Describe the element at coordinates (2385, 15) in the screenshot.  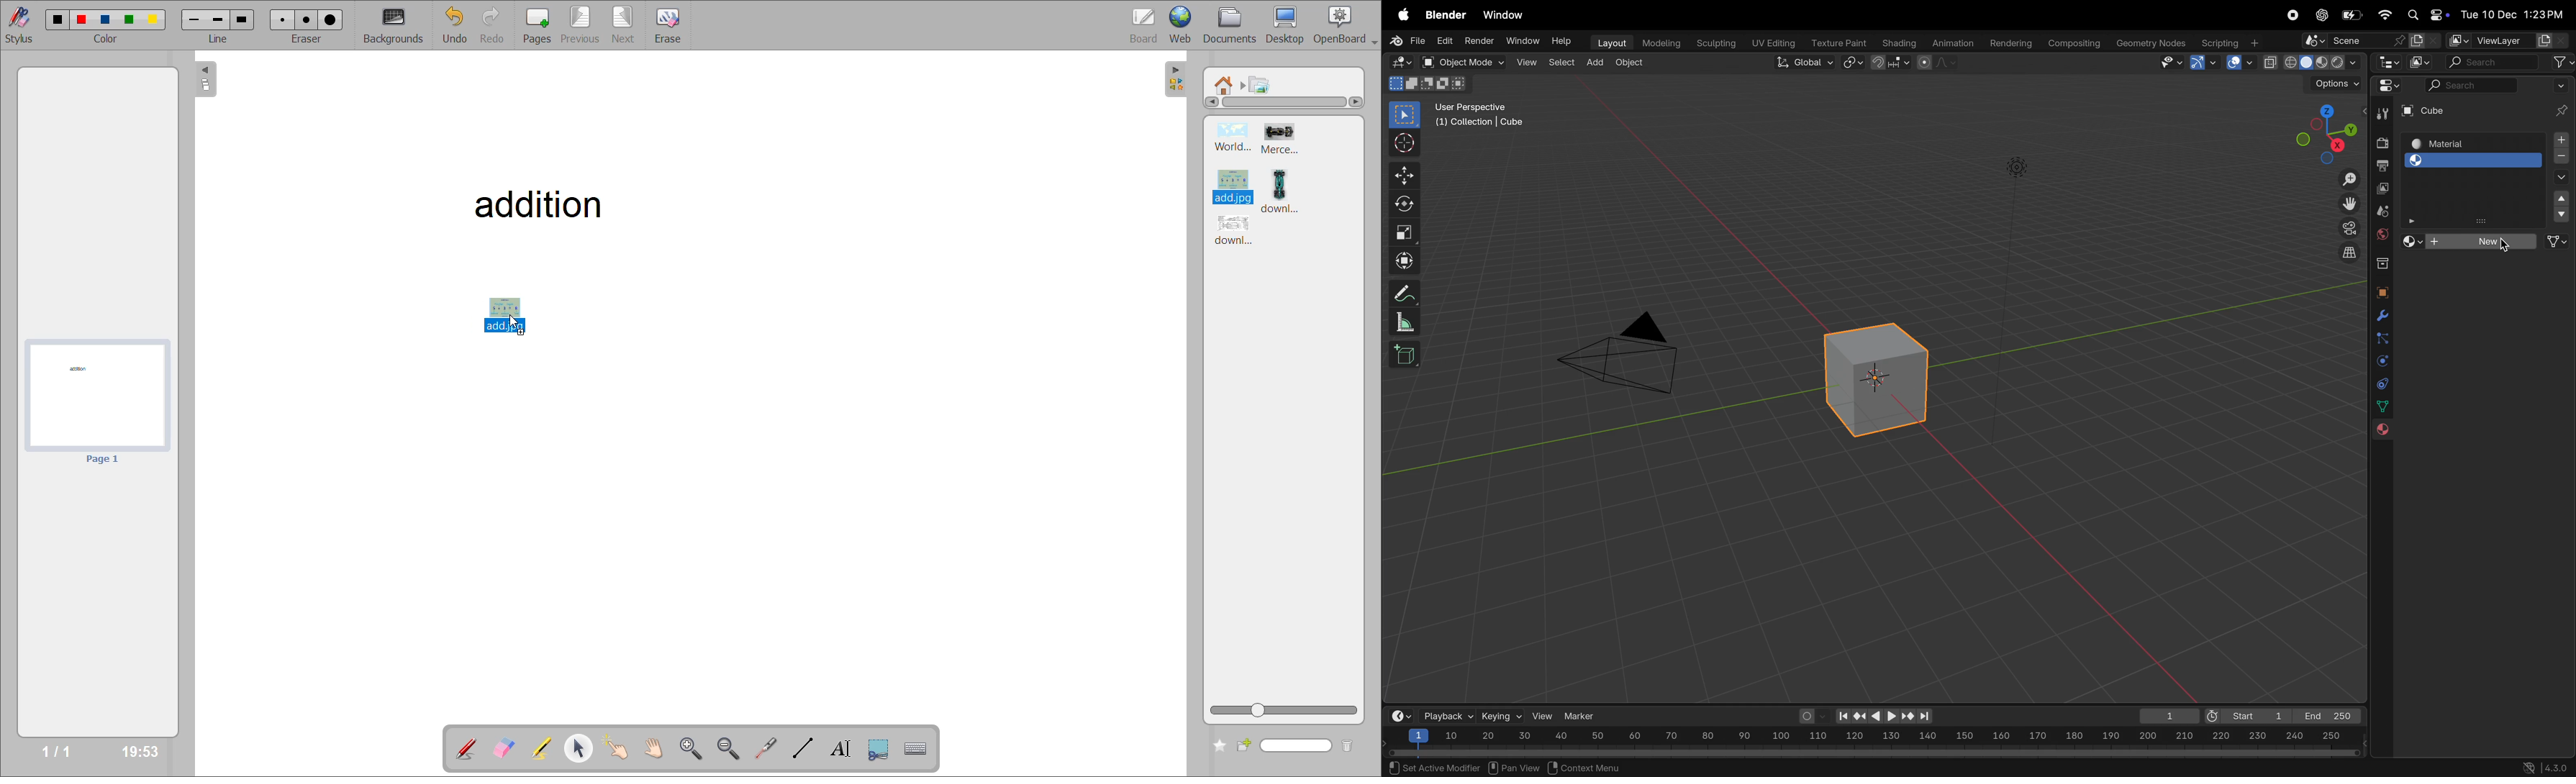
I see `wifi` at that location.